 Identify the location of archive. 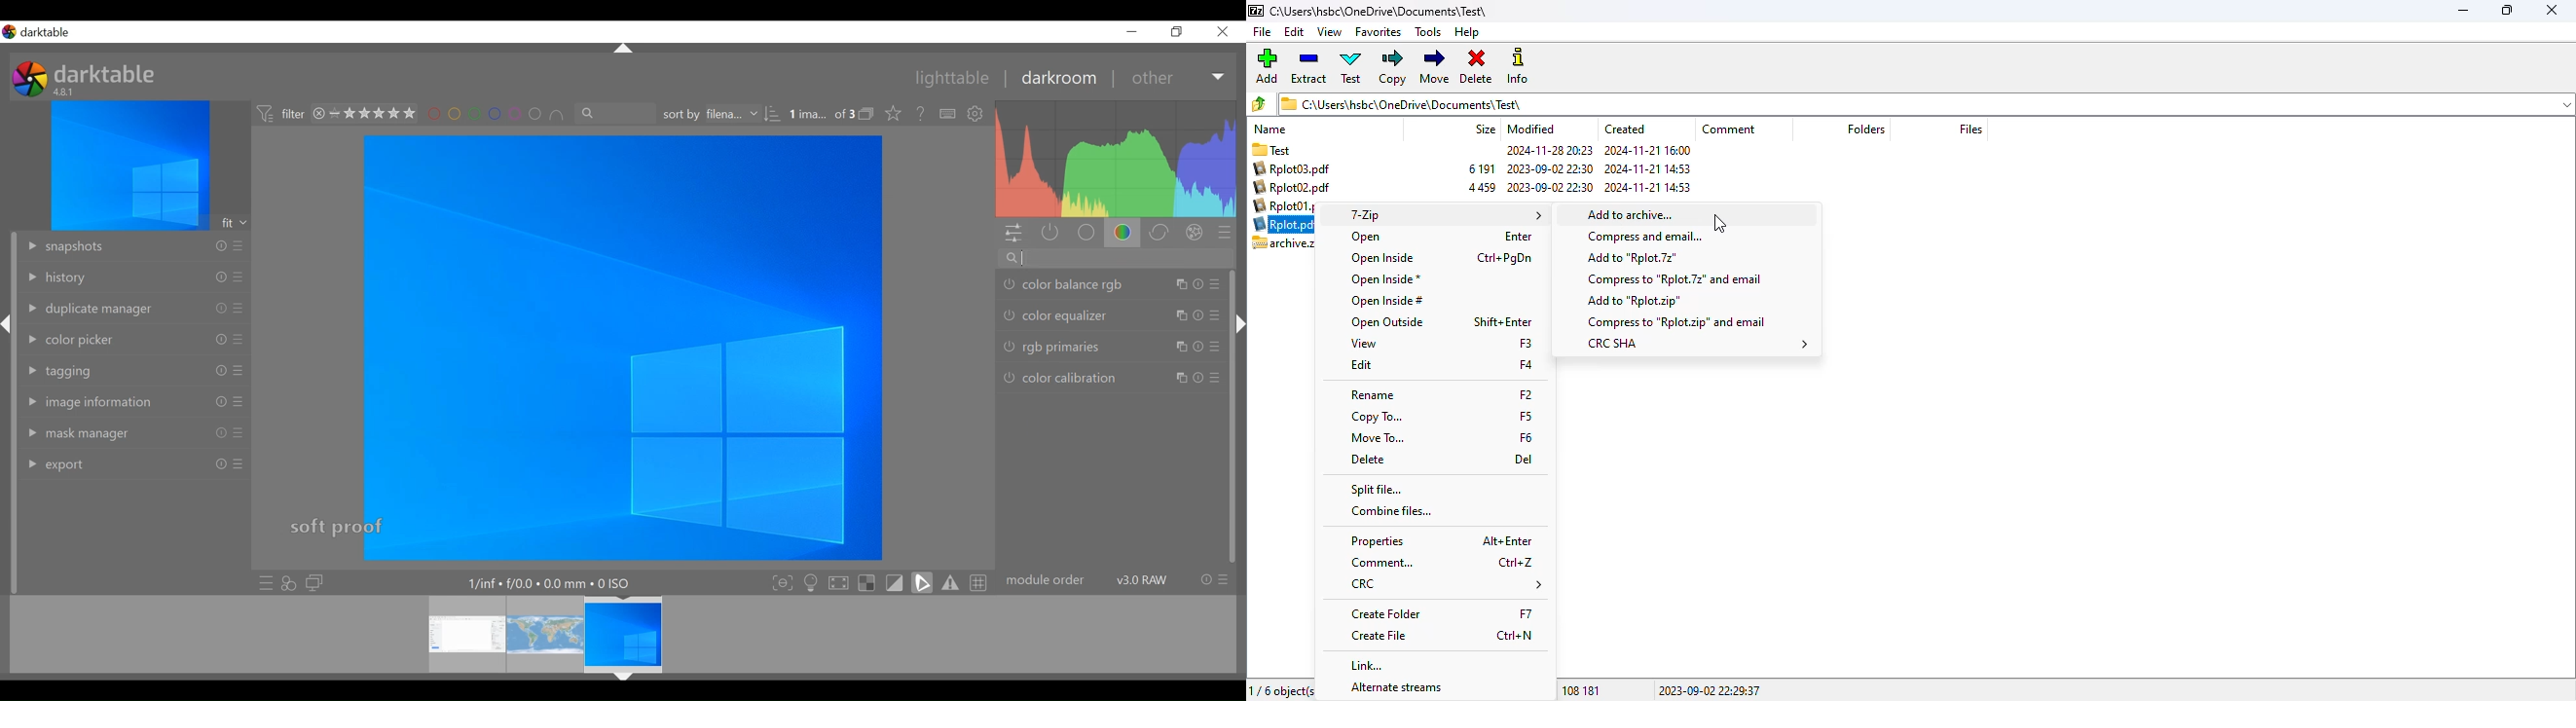
(1476, 179).